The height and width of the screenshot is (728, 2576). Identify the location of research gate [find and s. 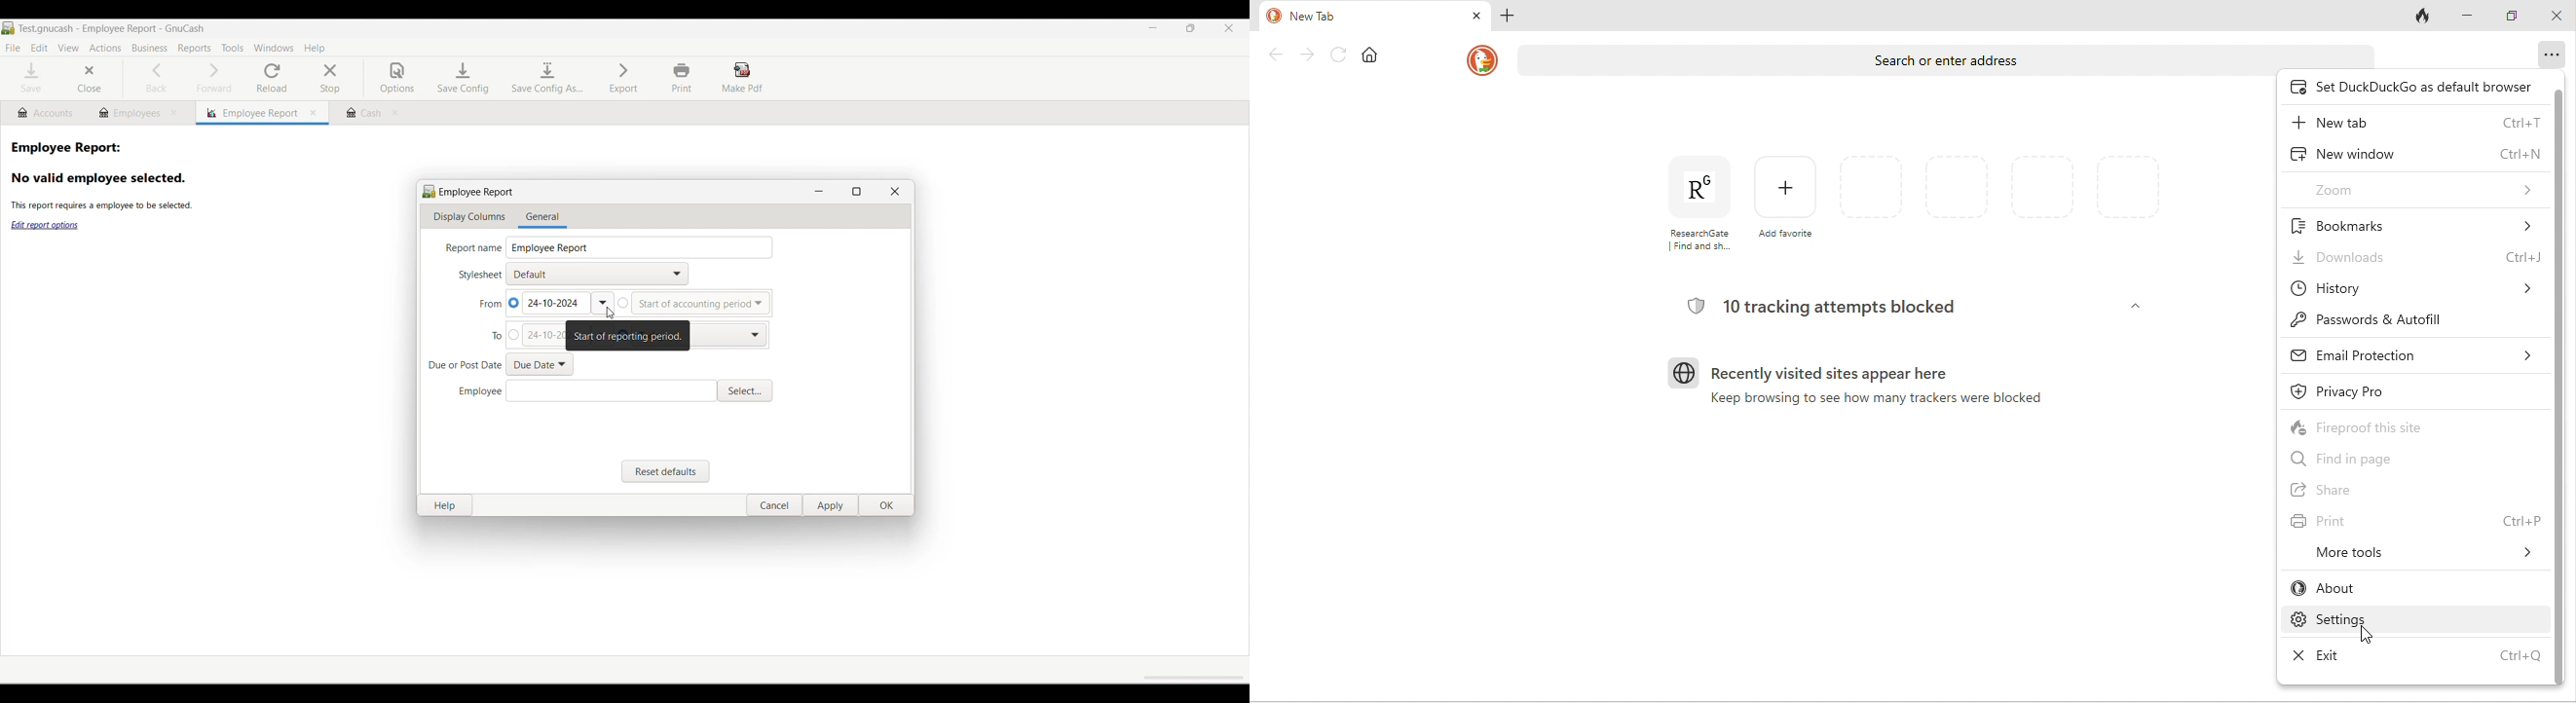
(1702, 208).